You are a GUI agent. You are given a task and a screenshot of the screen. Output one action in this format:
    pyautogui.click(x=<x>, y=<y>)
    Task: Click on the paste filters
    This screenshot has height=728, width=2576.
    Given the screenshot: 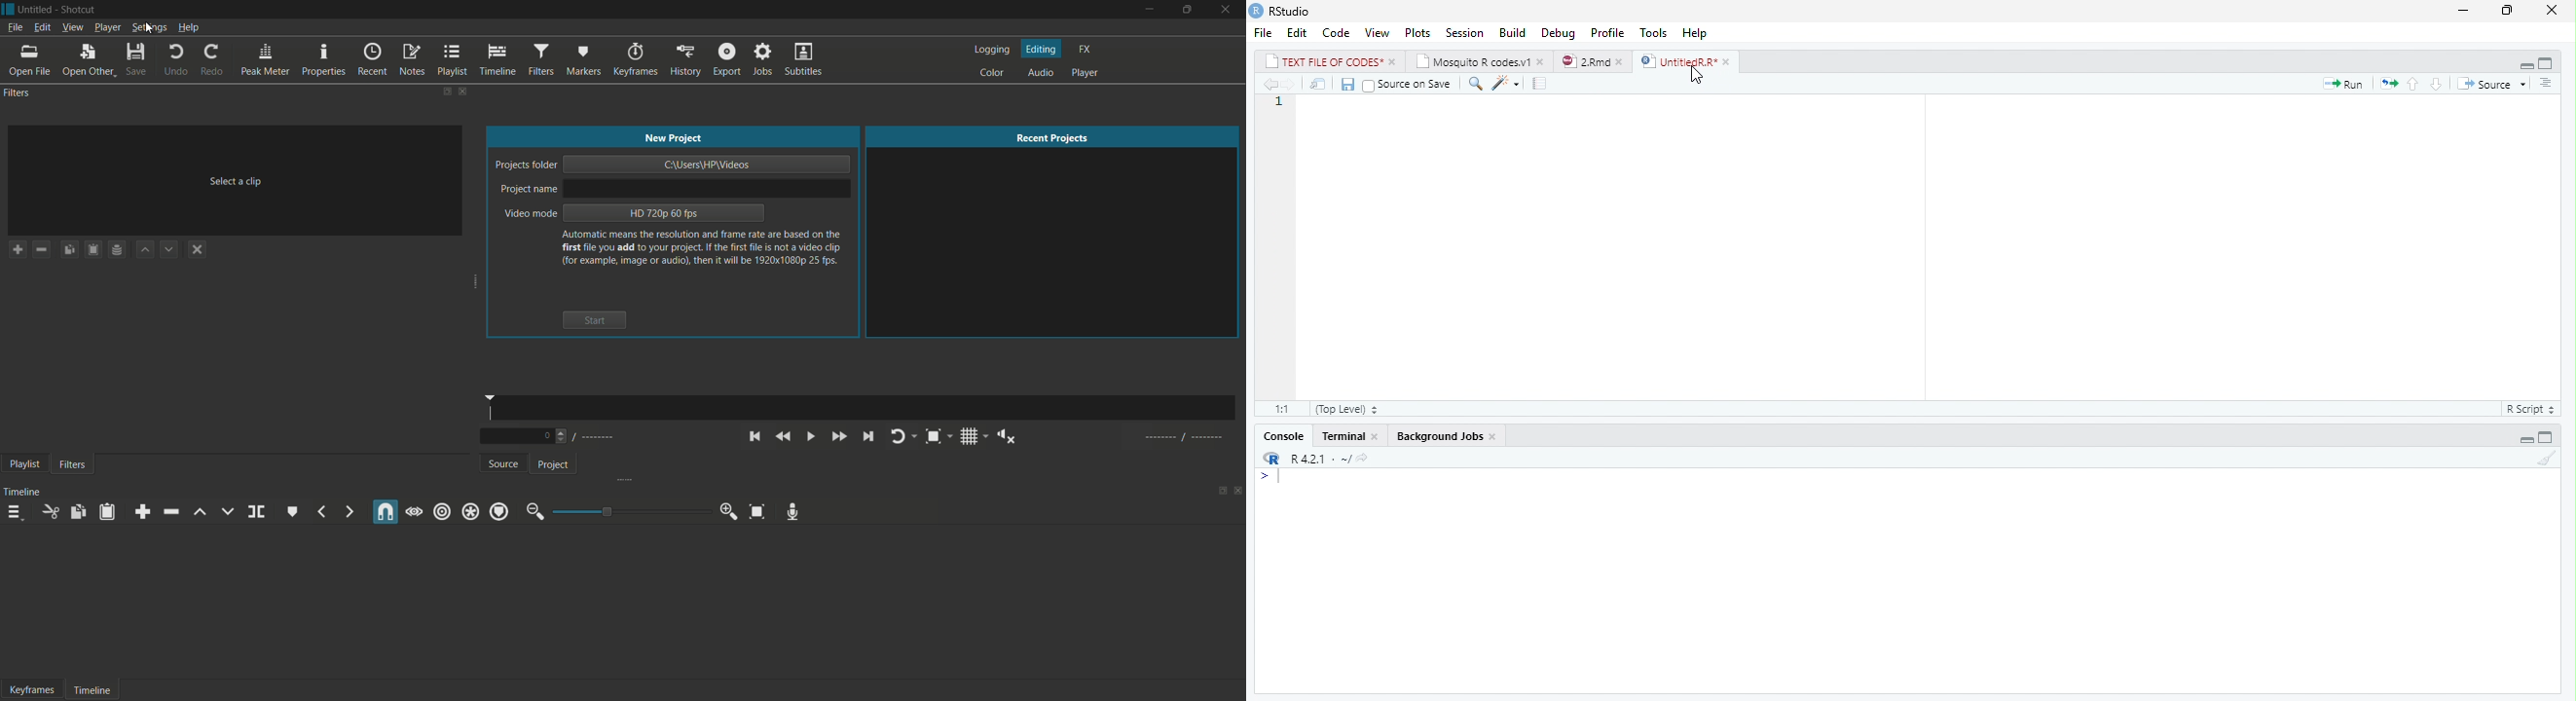 What is the action you would take?
    pyautogui.click(x=94, y=249)
    